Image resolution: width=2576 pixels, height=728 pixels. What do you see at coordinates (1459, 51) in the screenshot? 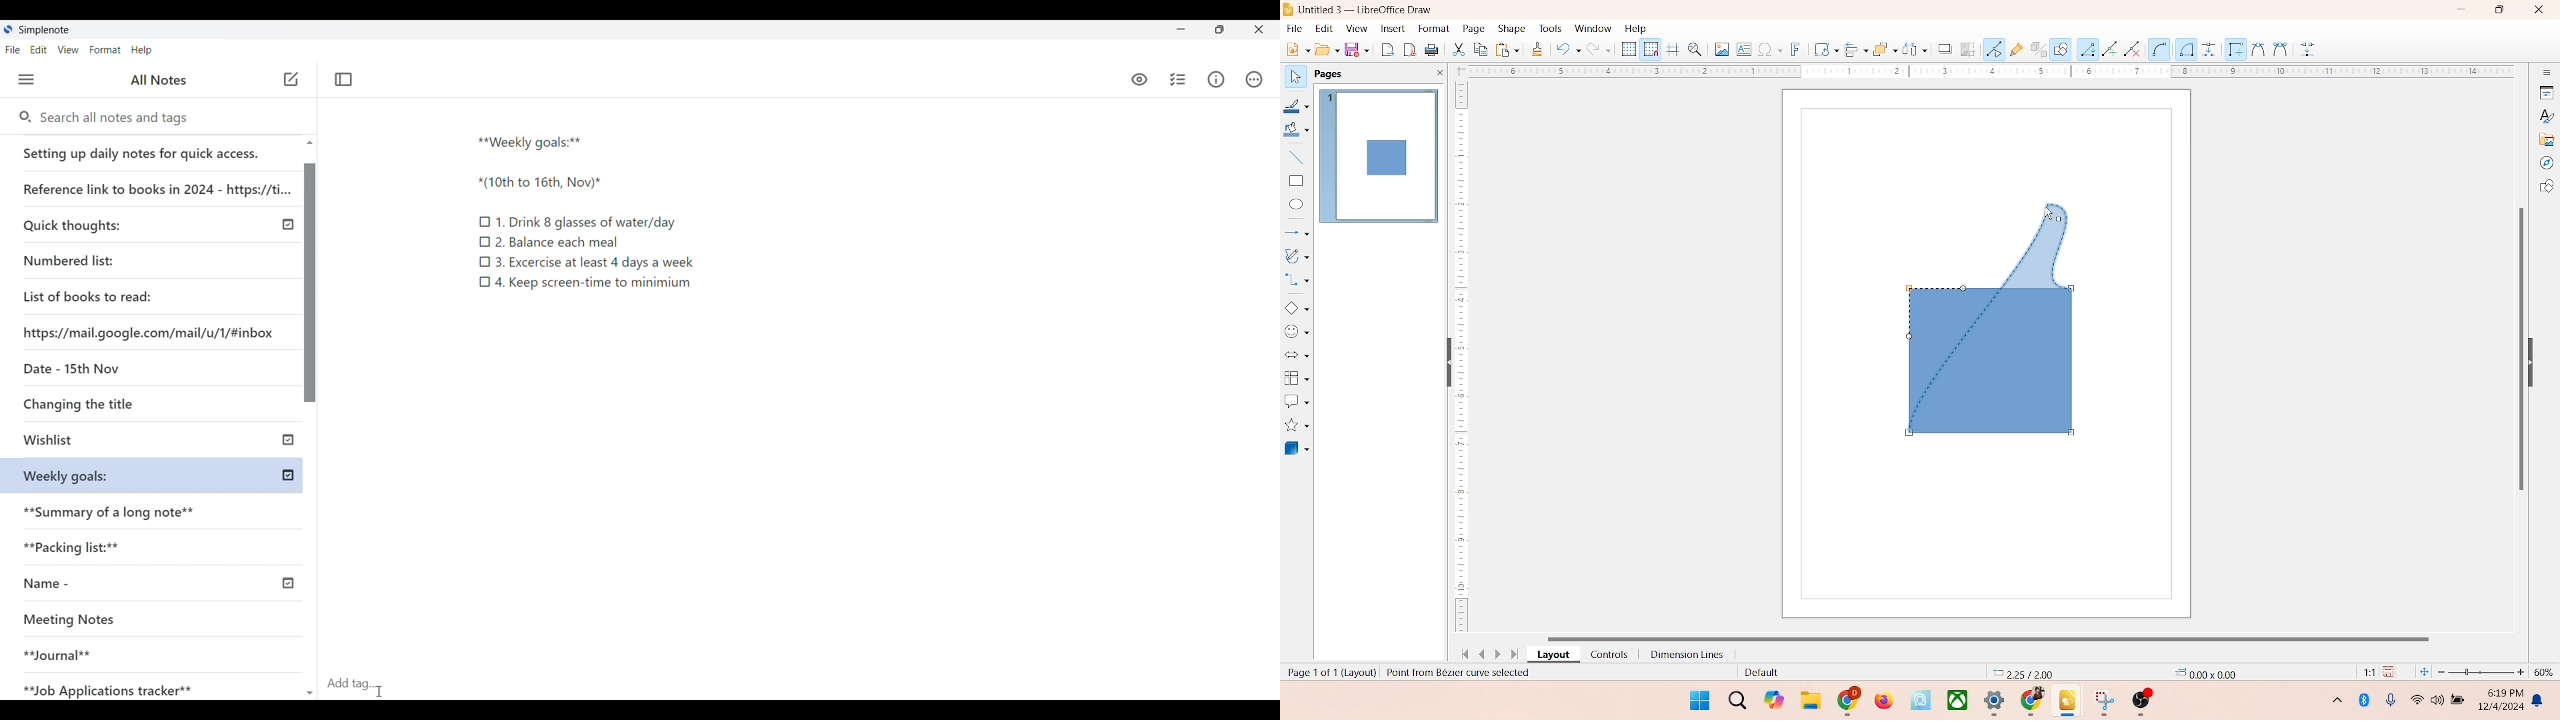
I see `cut` at bounding box center [1459, 51].